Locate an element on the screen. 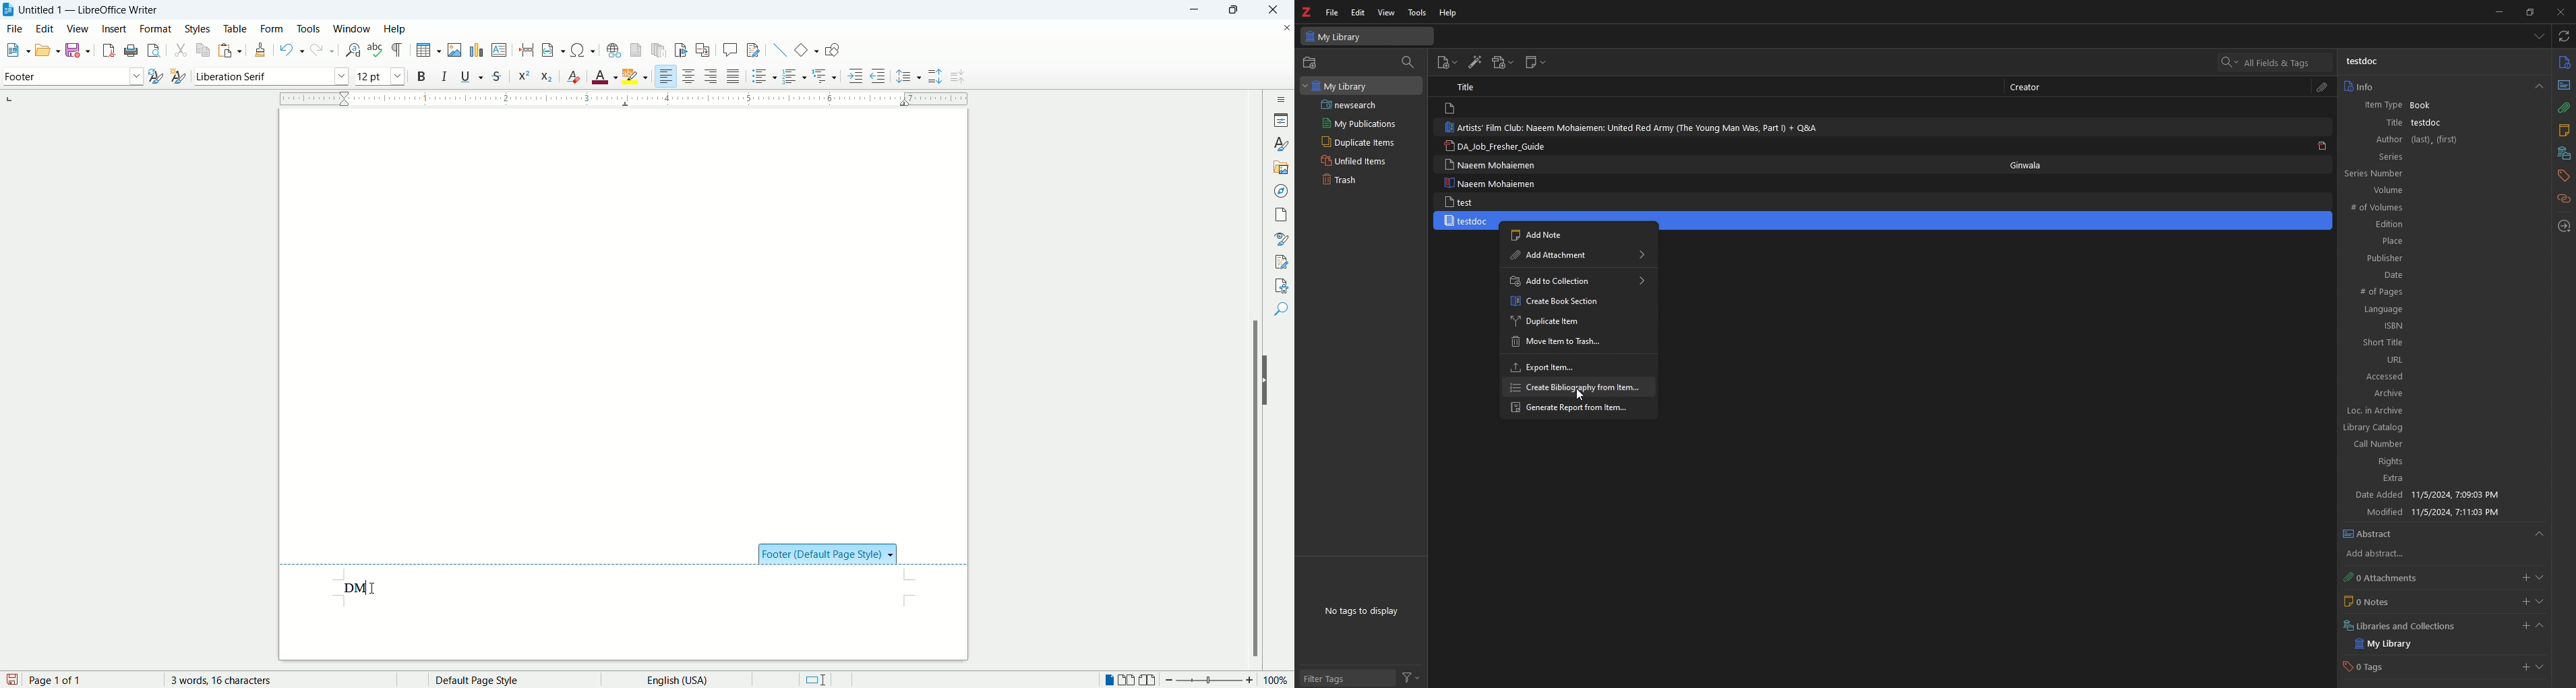  gallery is located at coordinates (1282, 166).